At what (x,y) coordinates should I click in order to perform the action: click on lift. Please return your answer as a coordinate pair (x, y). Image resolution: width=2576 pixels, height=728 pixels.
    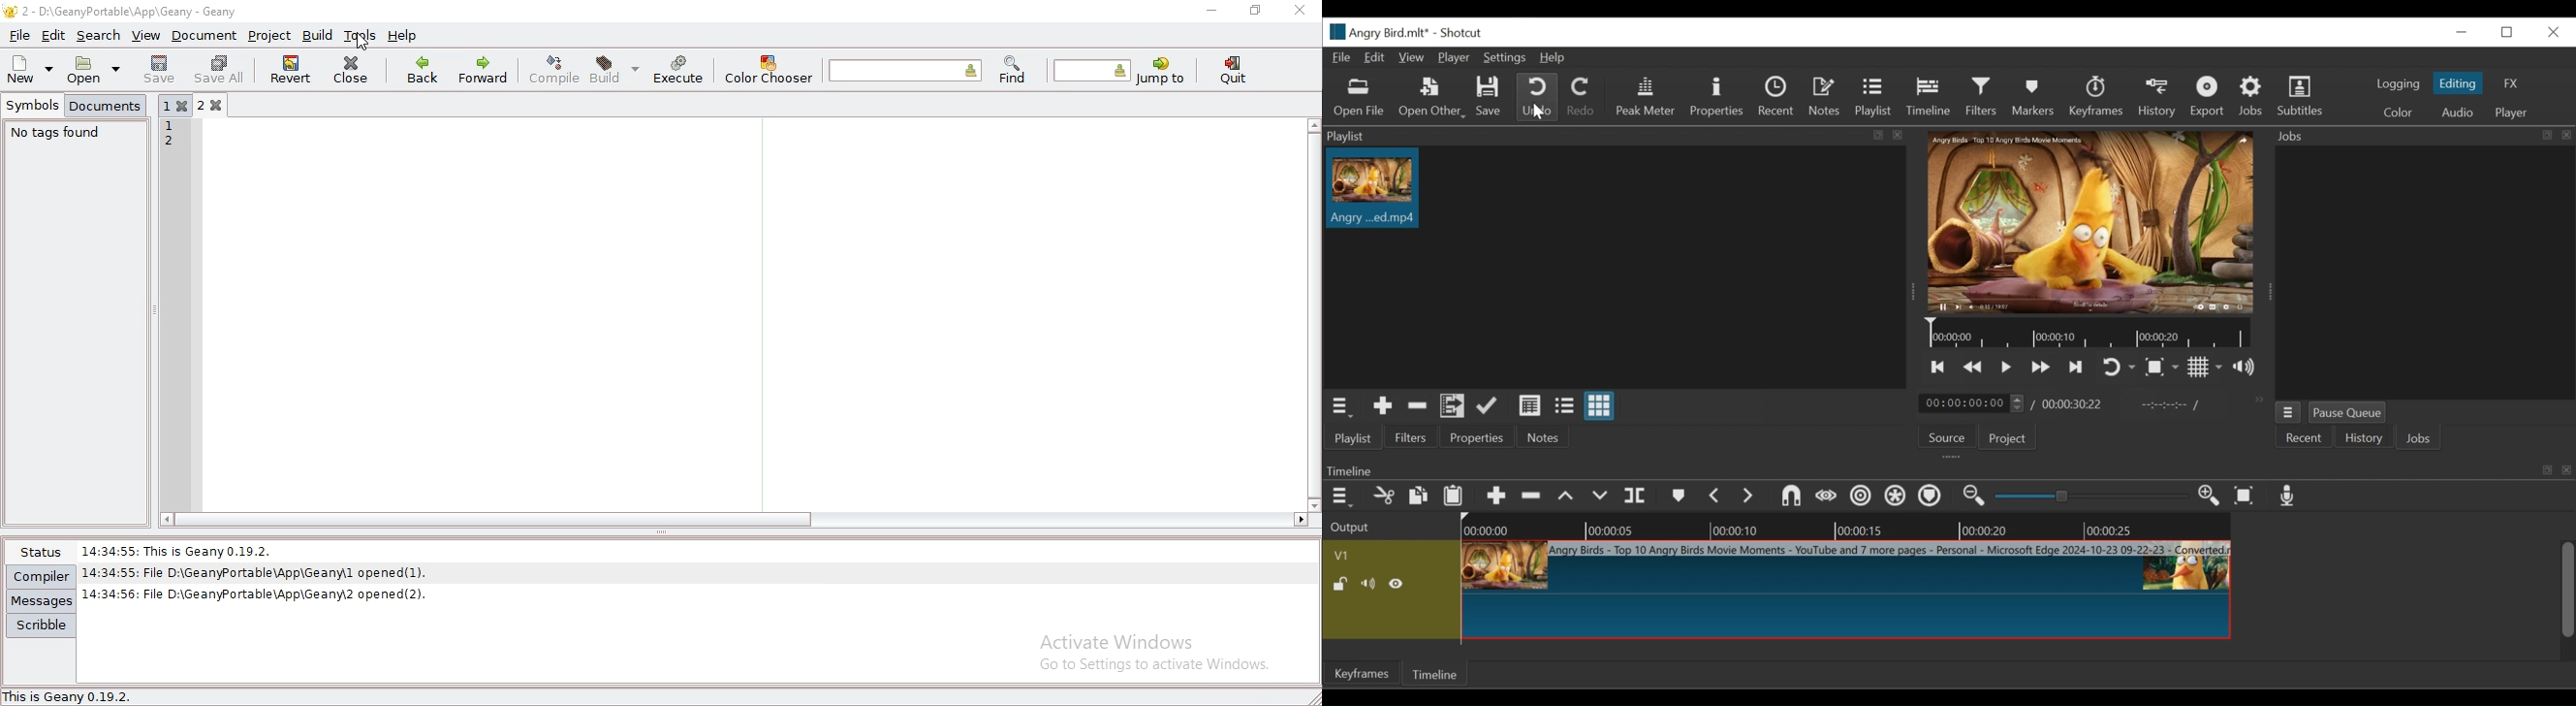
    Looking at the image, I should click on (1568, 497).